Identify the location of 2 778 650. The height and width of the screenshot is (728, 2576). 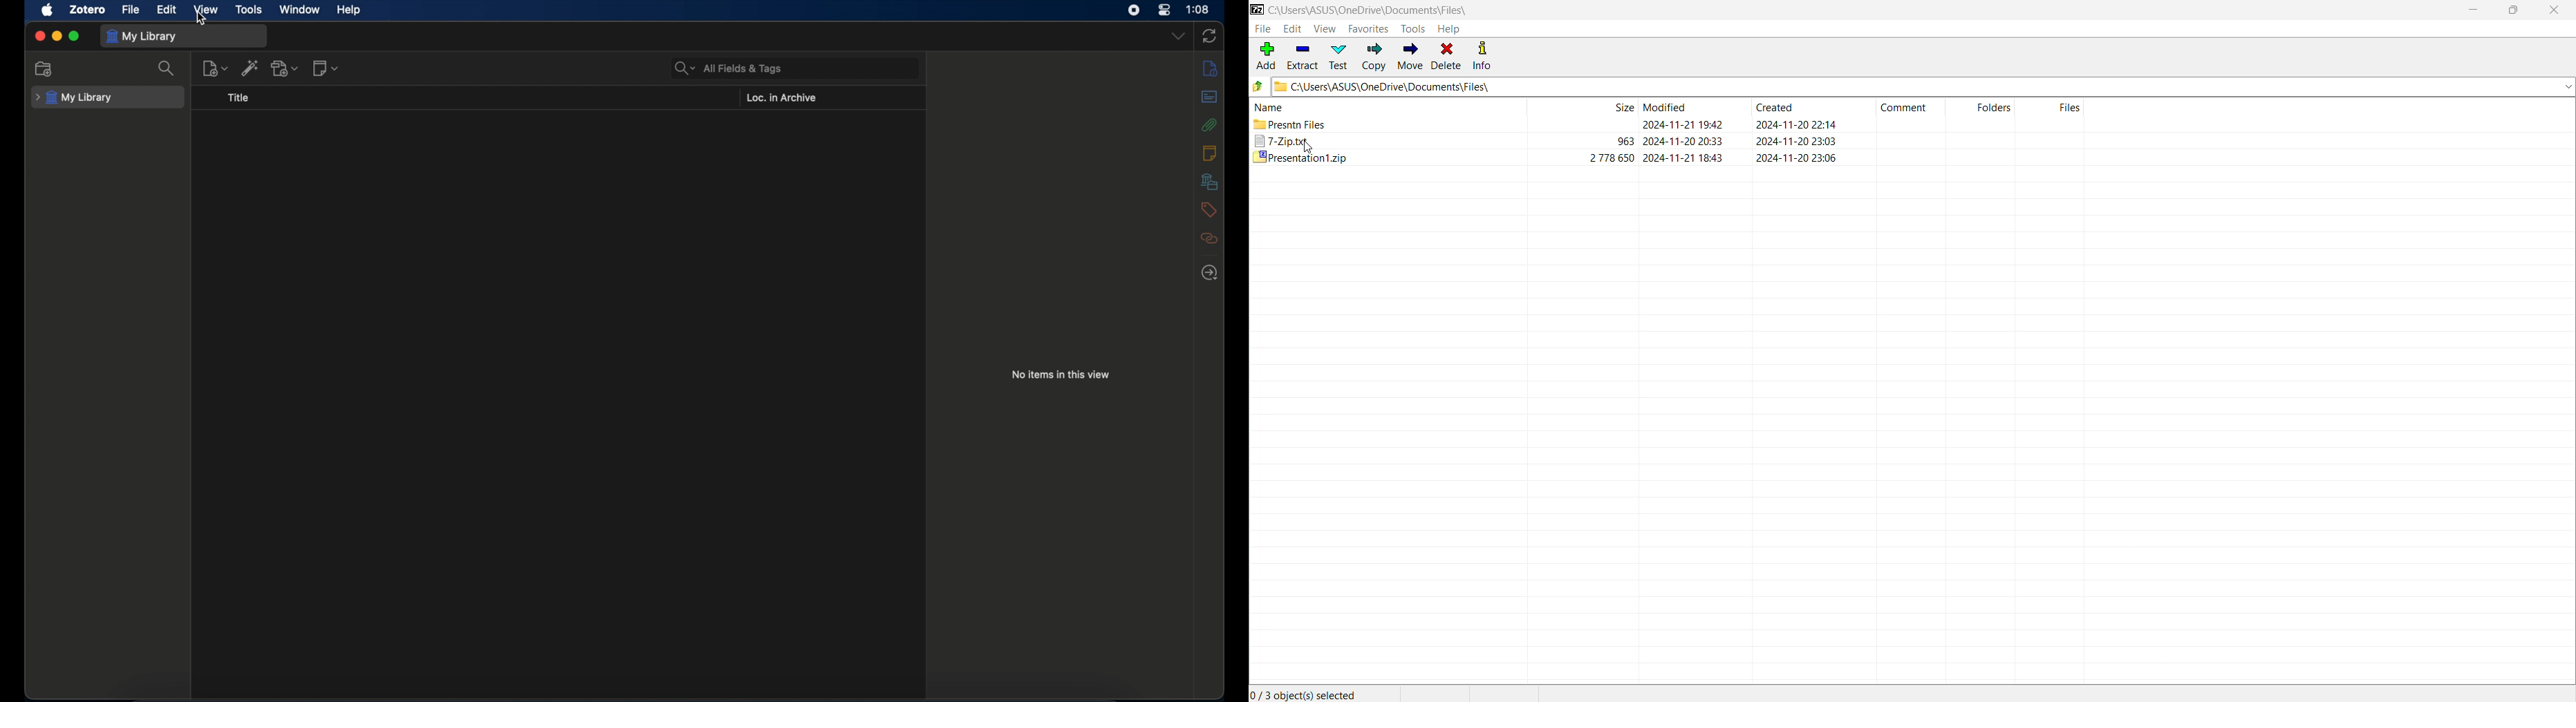
(1612, 157).